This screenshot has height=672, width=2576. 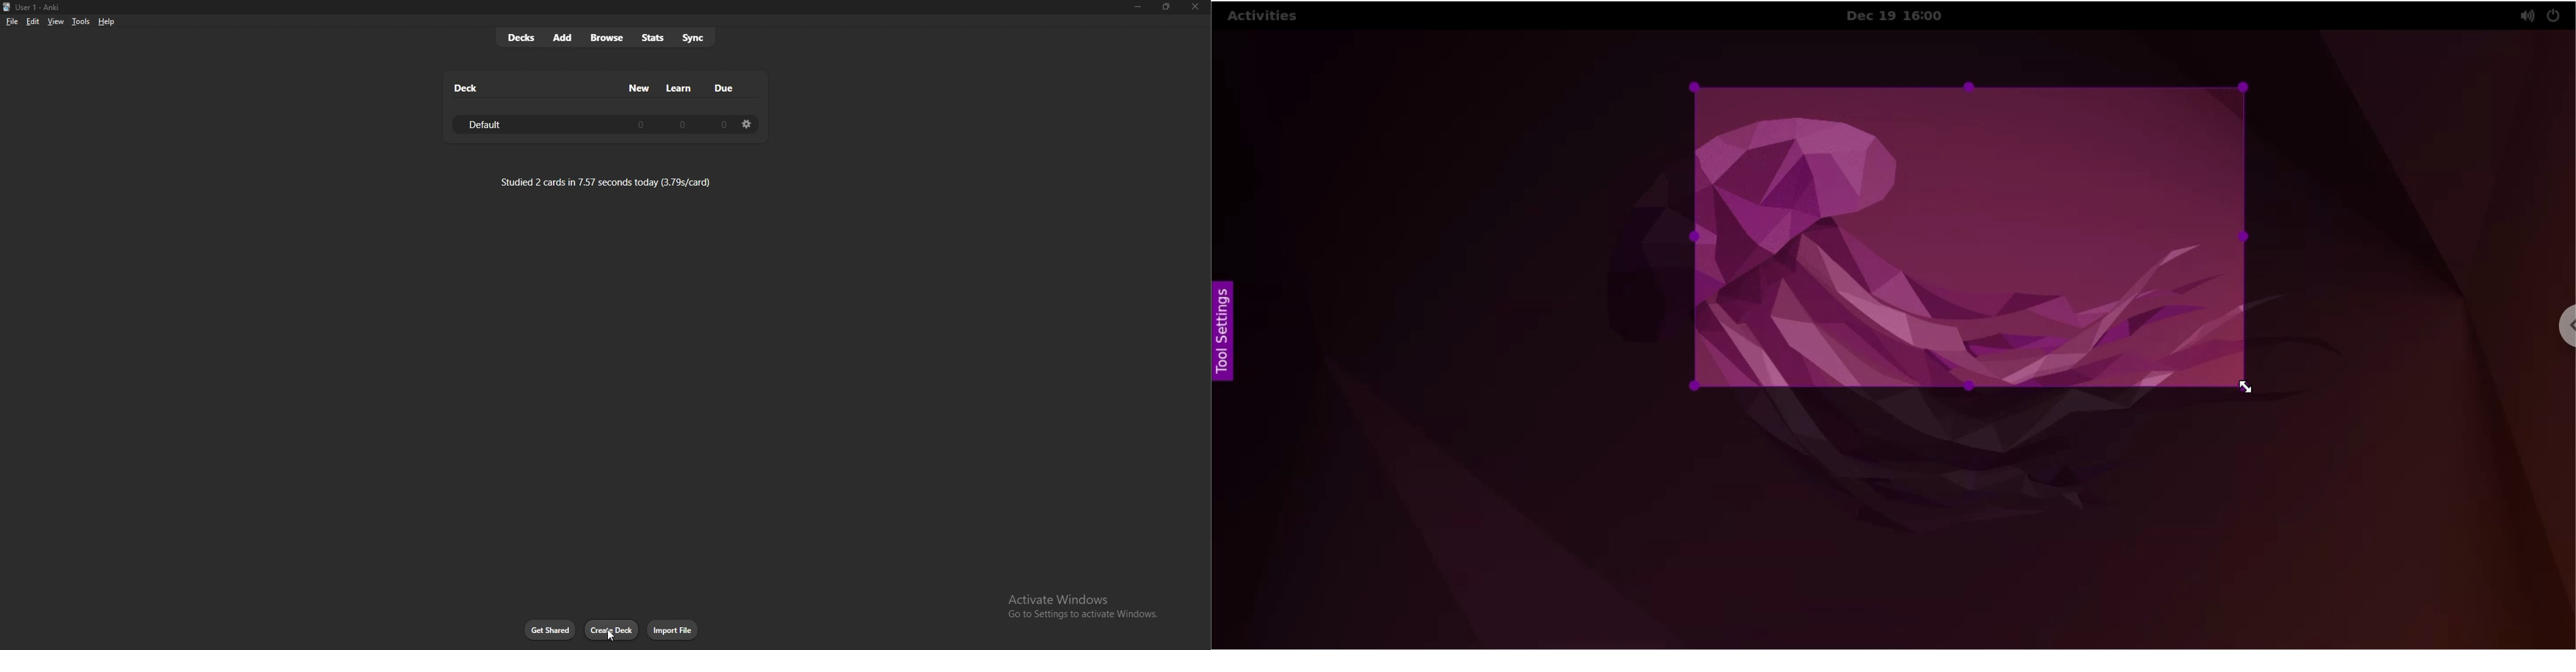 I want to click on logo, so click(x=7, y=8).